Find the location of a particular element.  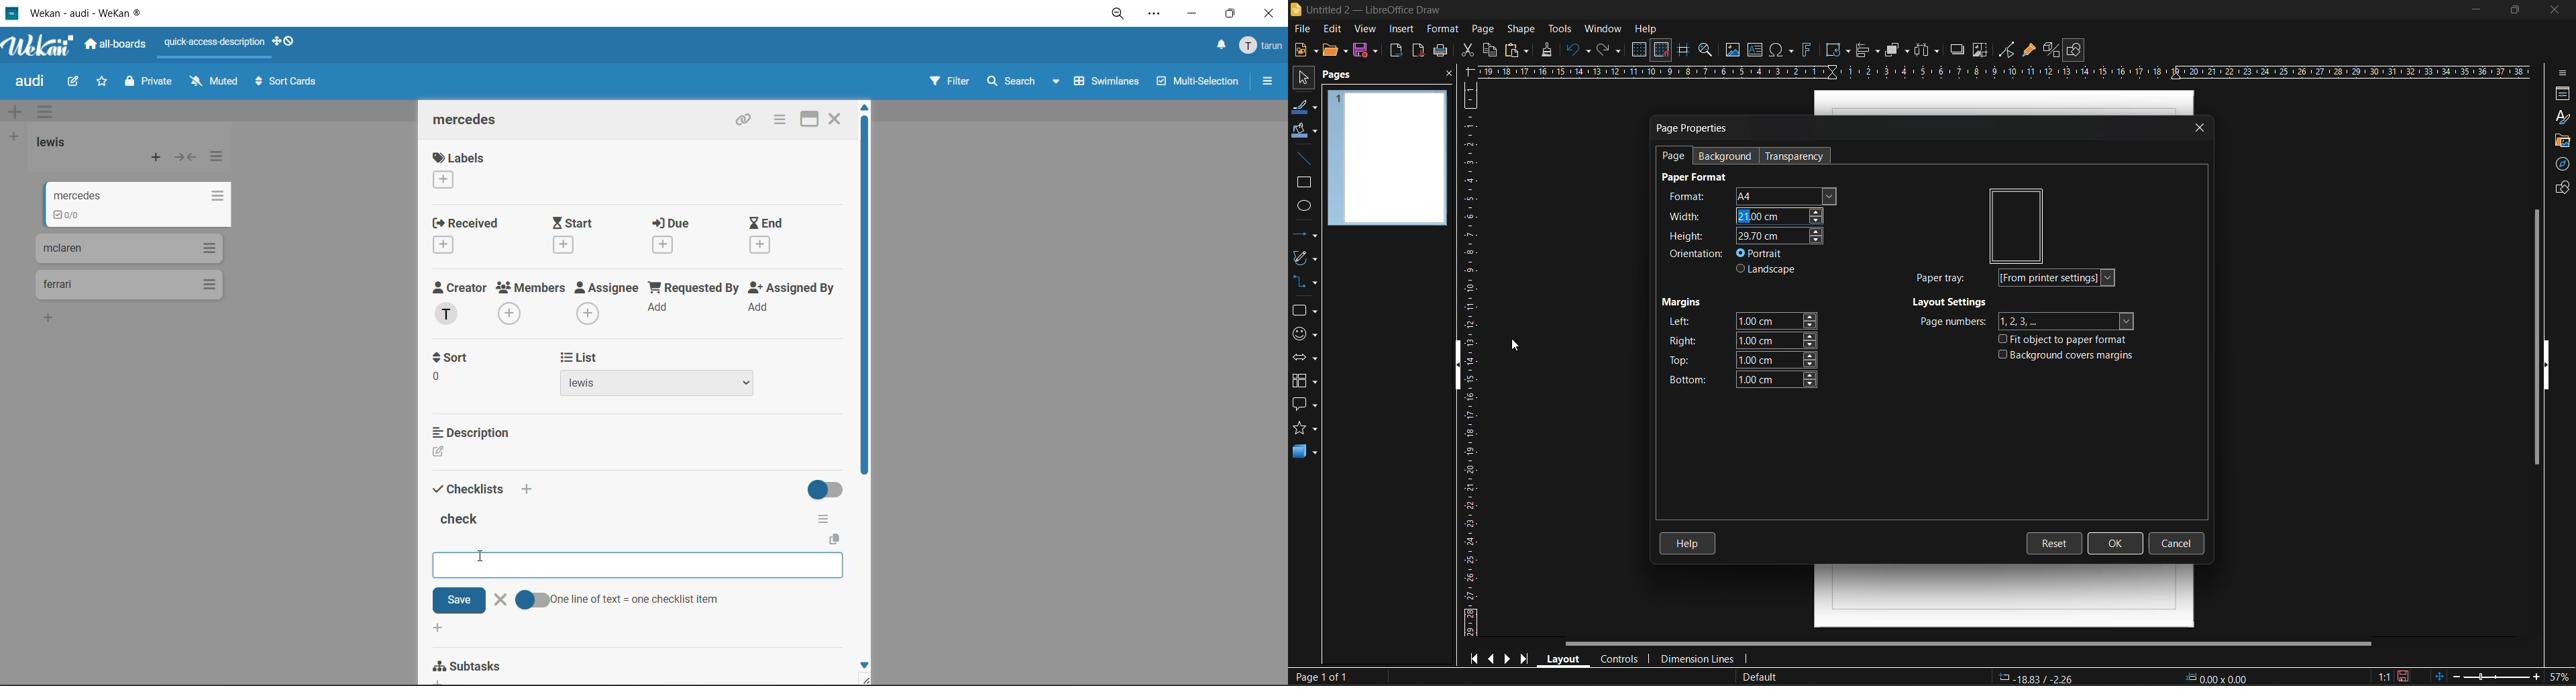

insert is located at coordinates (1403, 28).